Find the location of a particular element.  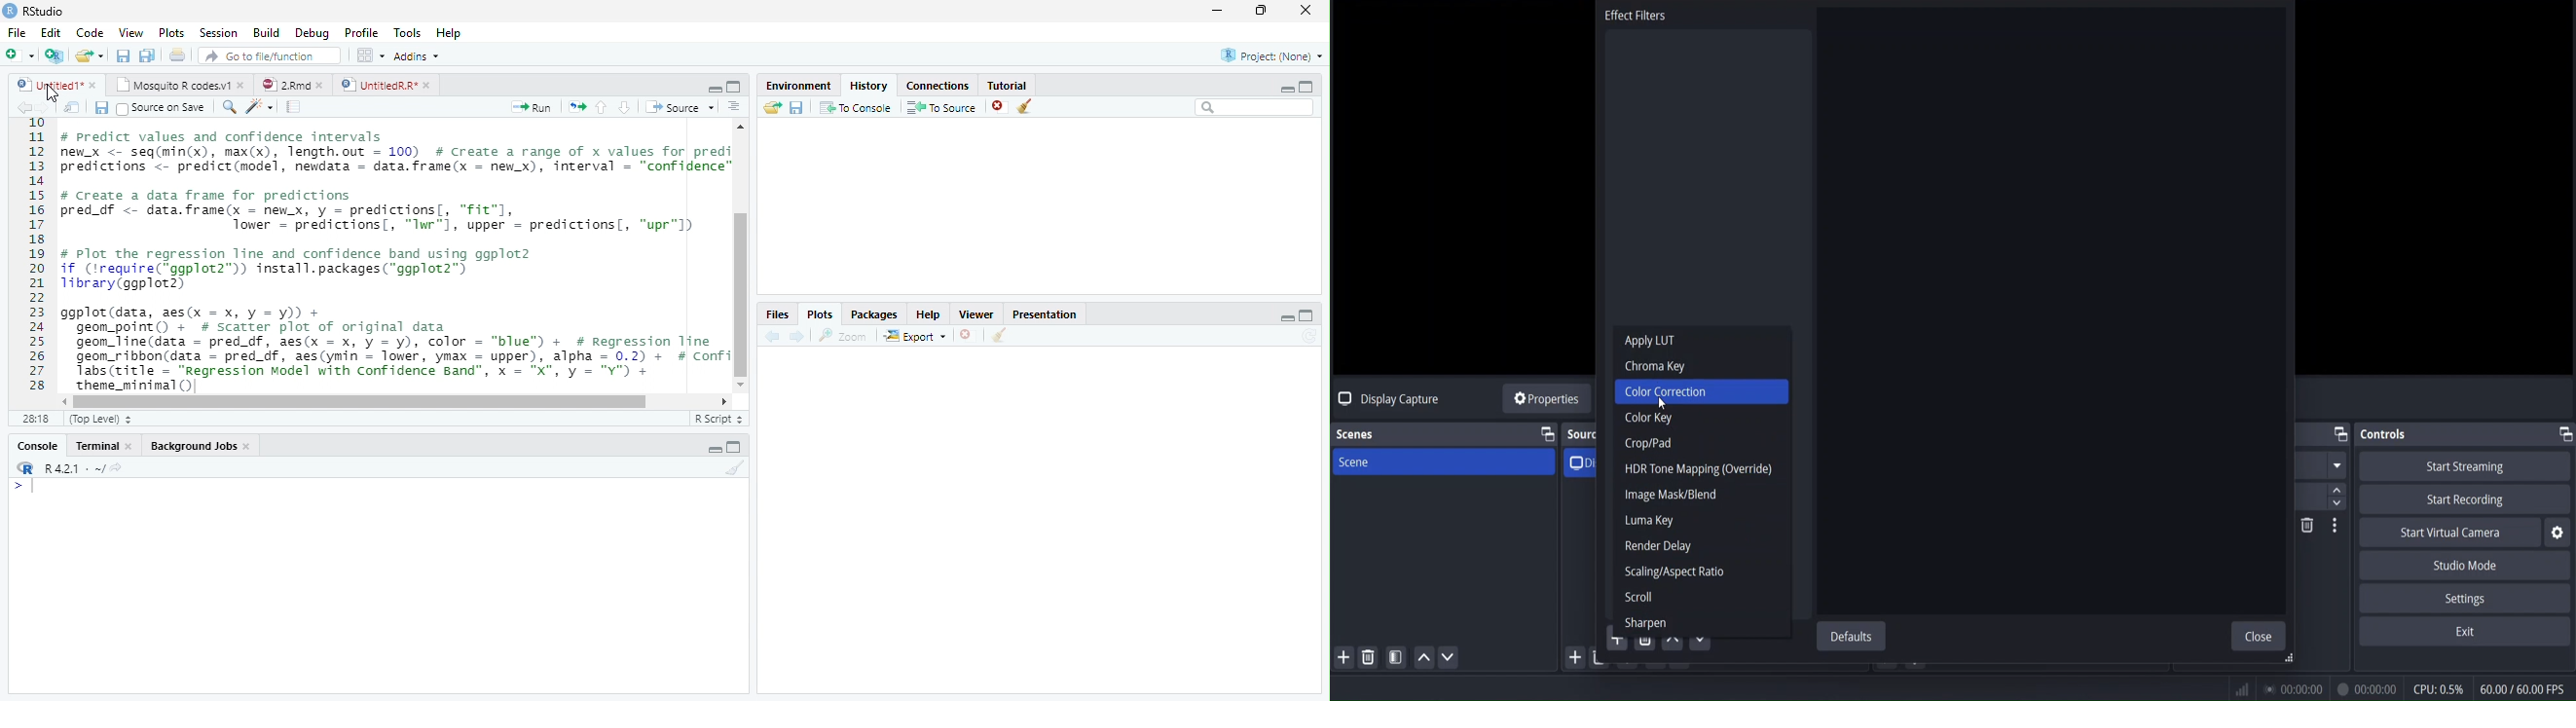

Go to the previous section/chunk is located at coordinates (602, 111).